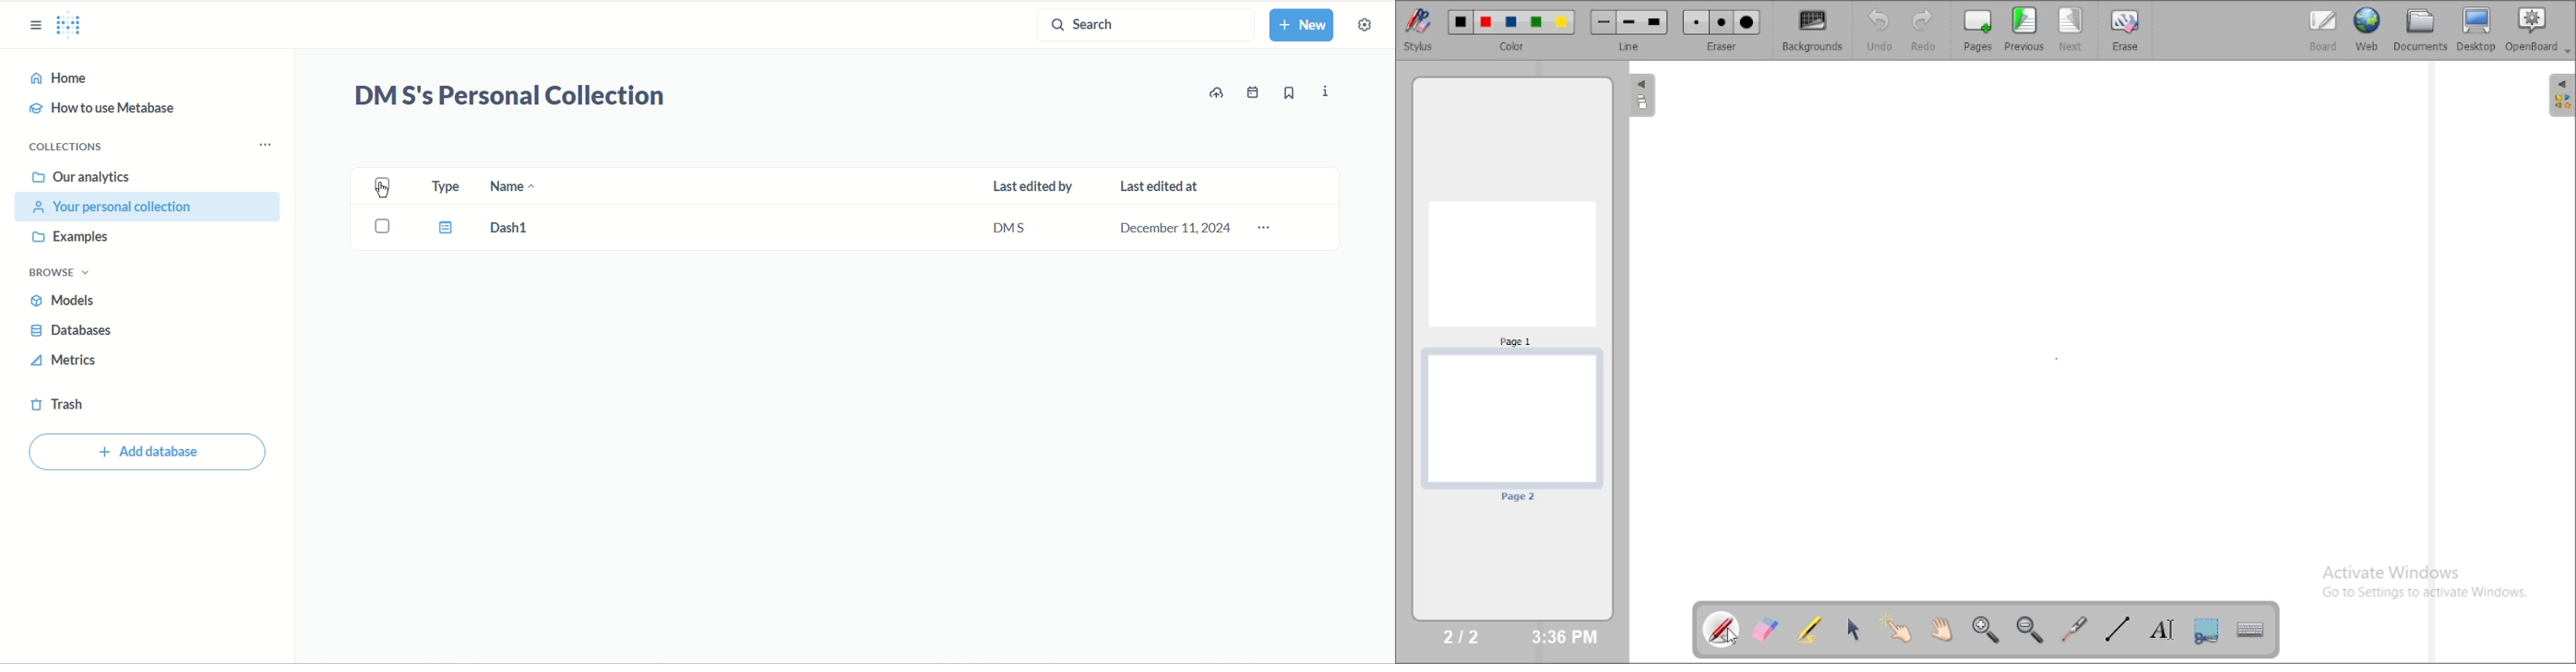 The width and height of the screenshot is (2576, 672). What do you see at coordinates (1220, 92) in the screenshot?
I see `update data` at bounding box center [1220, 92].